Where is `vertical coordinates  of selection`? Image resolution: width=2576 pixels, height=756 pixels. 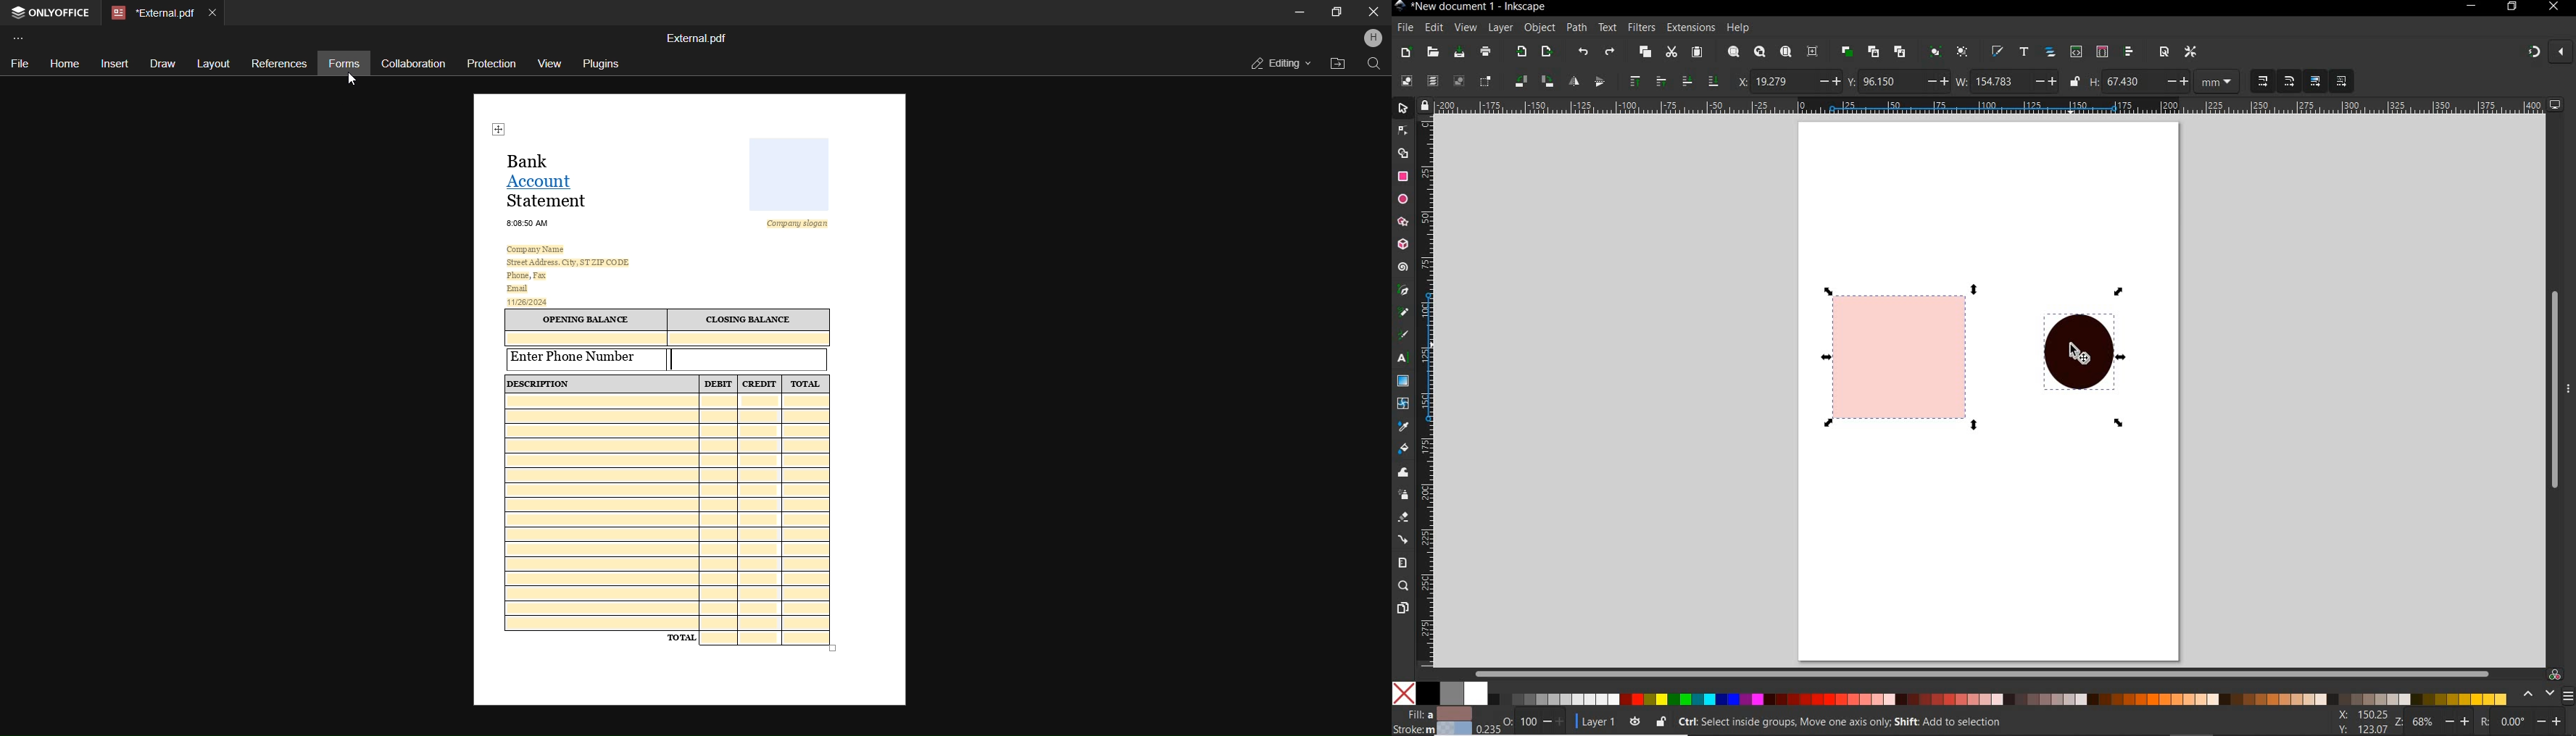
vertical coordinates  of selection is located at coordinates (1898, 82).